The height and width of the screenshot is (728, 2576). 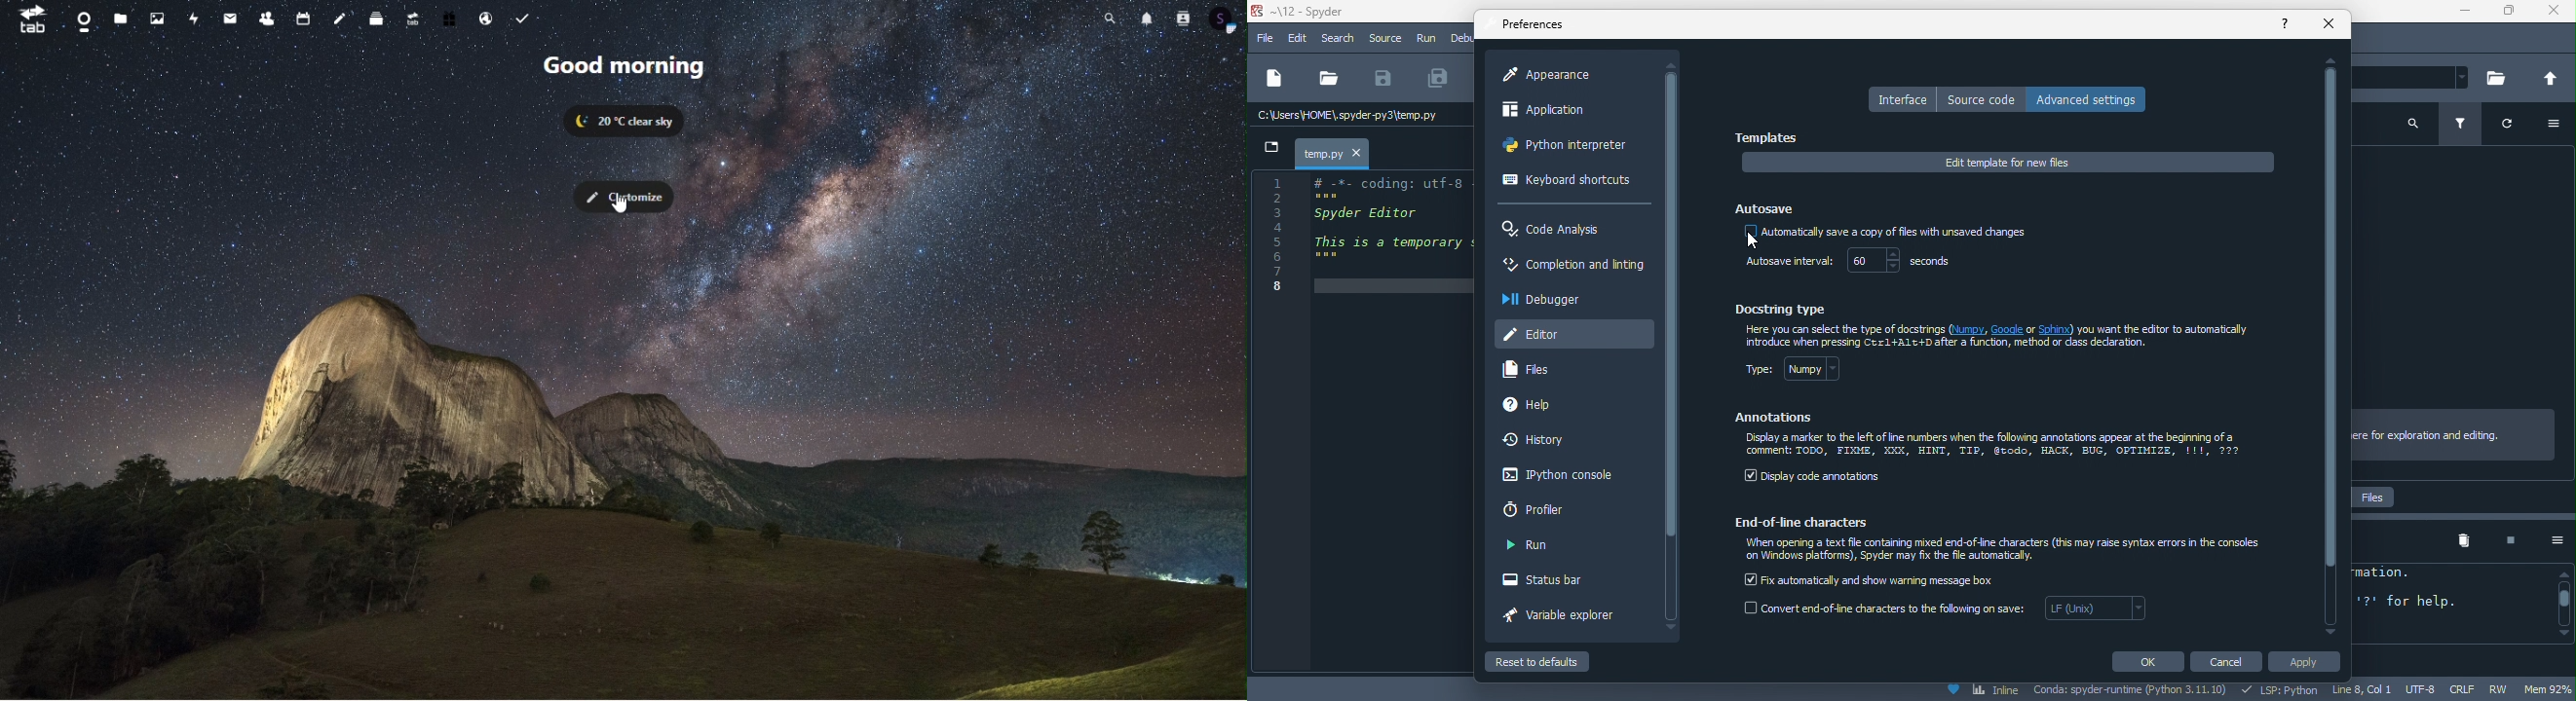 What do you see at coordinates (340, 19) in the screenshot?
I see `note` at bounding box center [340, 19].